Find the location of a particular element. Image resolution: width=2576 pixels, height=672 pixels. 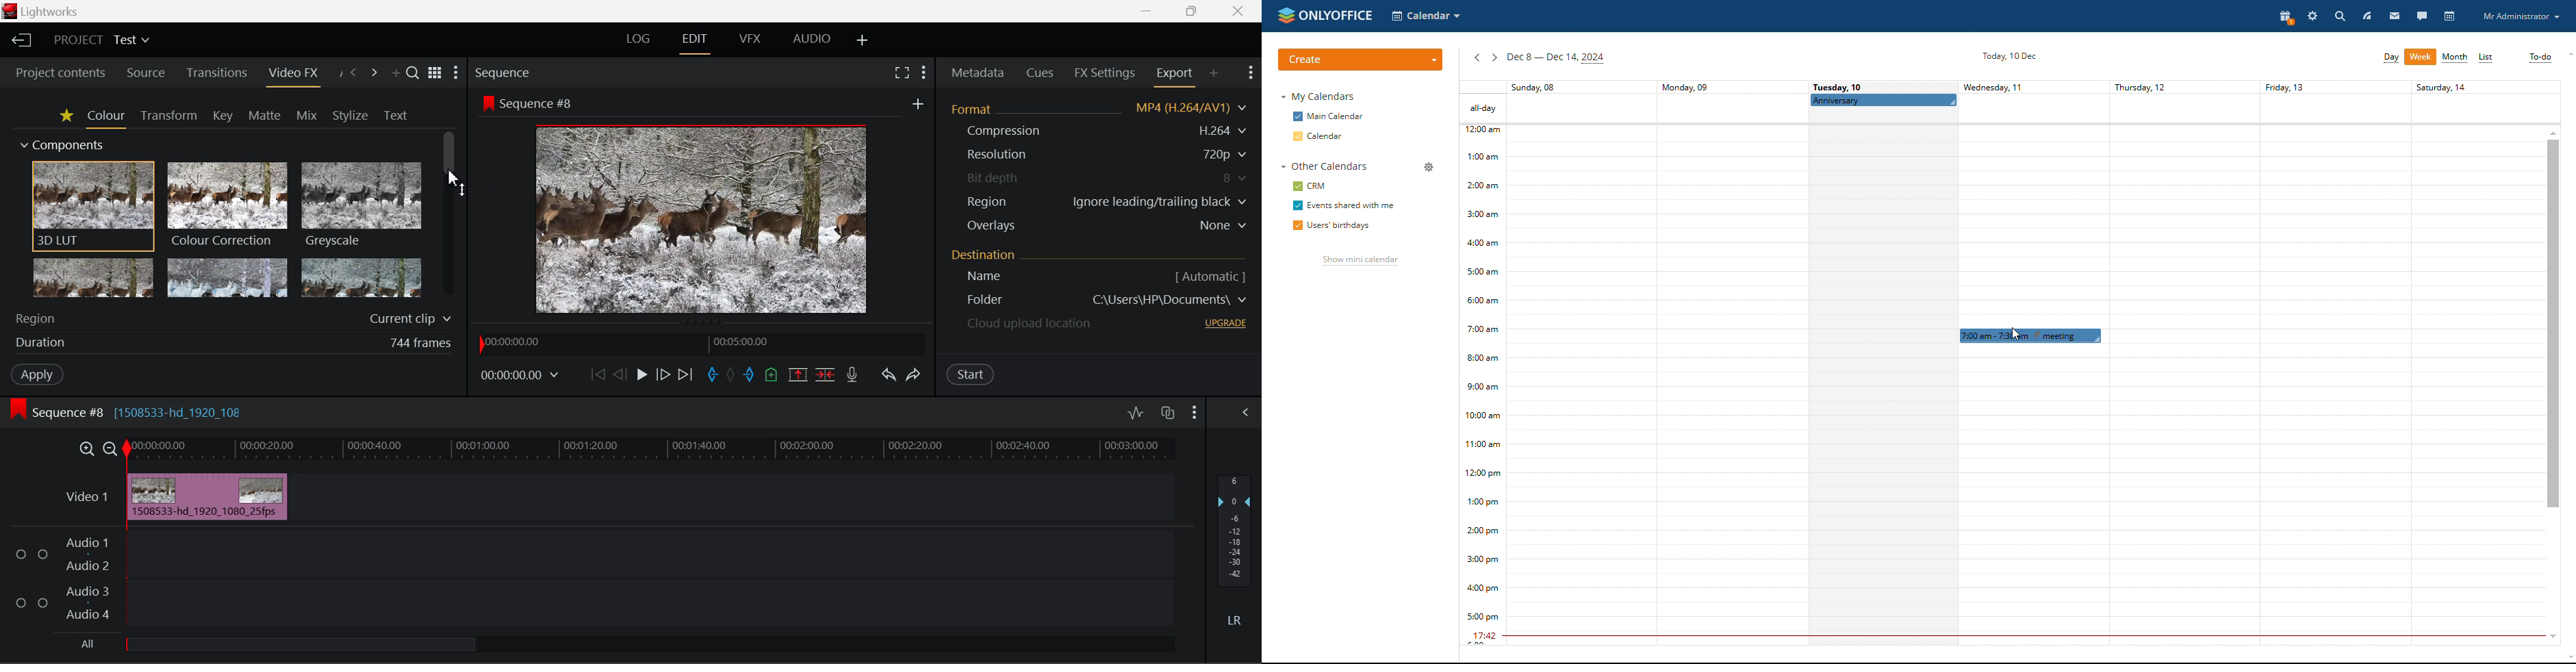

manage is located at coordinates (1429, 166).